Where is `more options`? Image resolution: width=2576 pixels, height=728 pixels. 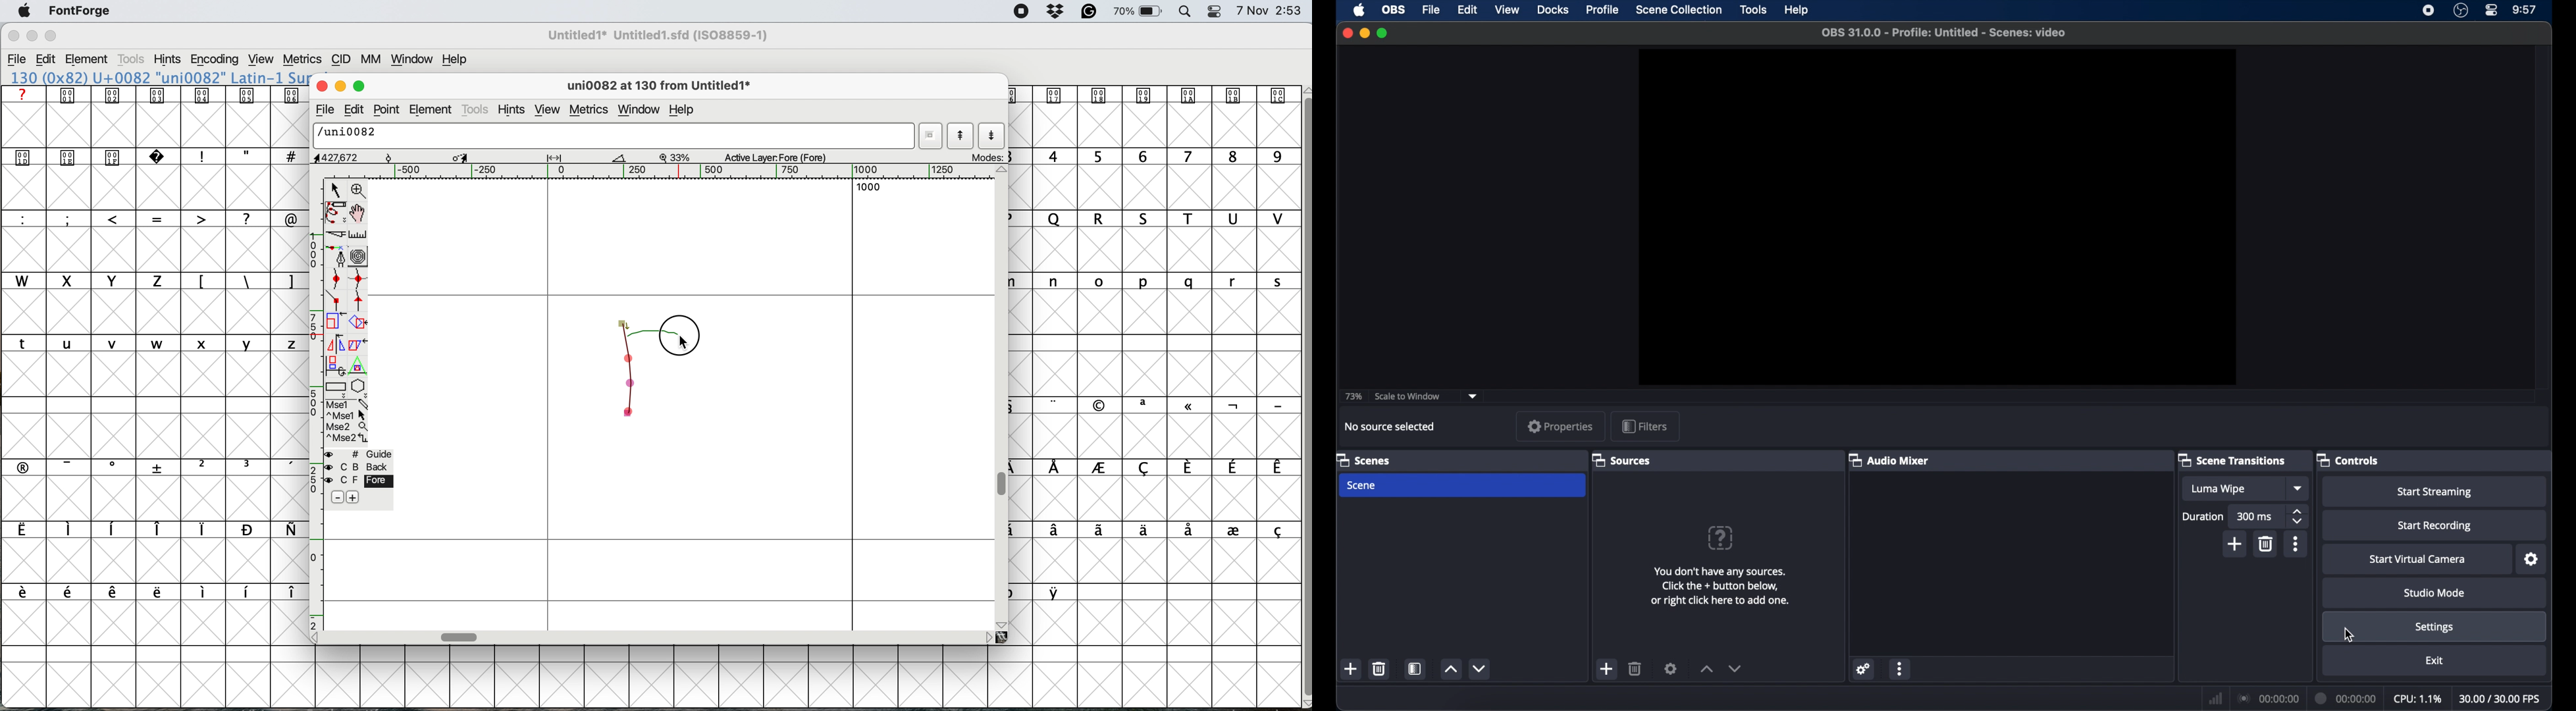 more options is located at coordinates (346, 421).